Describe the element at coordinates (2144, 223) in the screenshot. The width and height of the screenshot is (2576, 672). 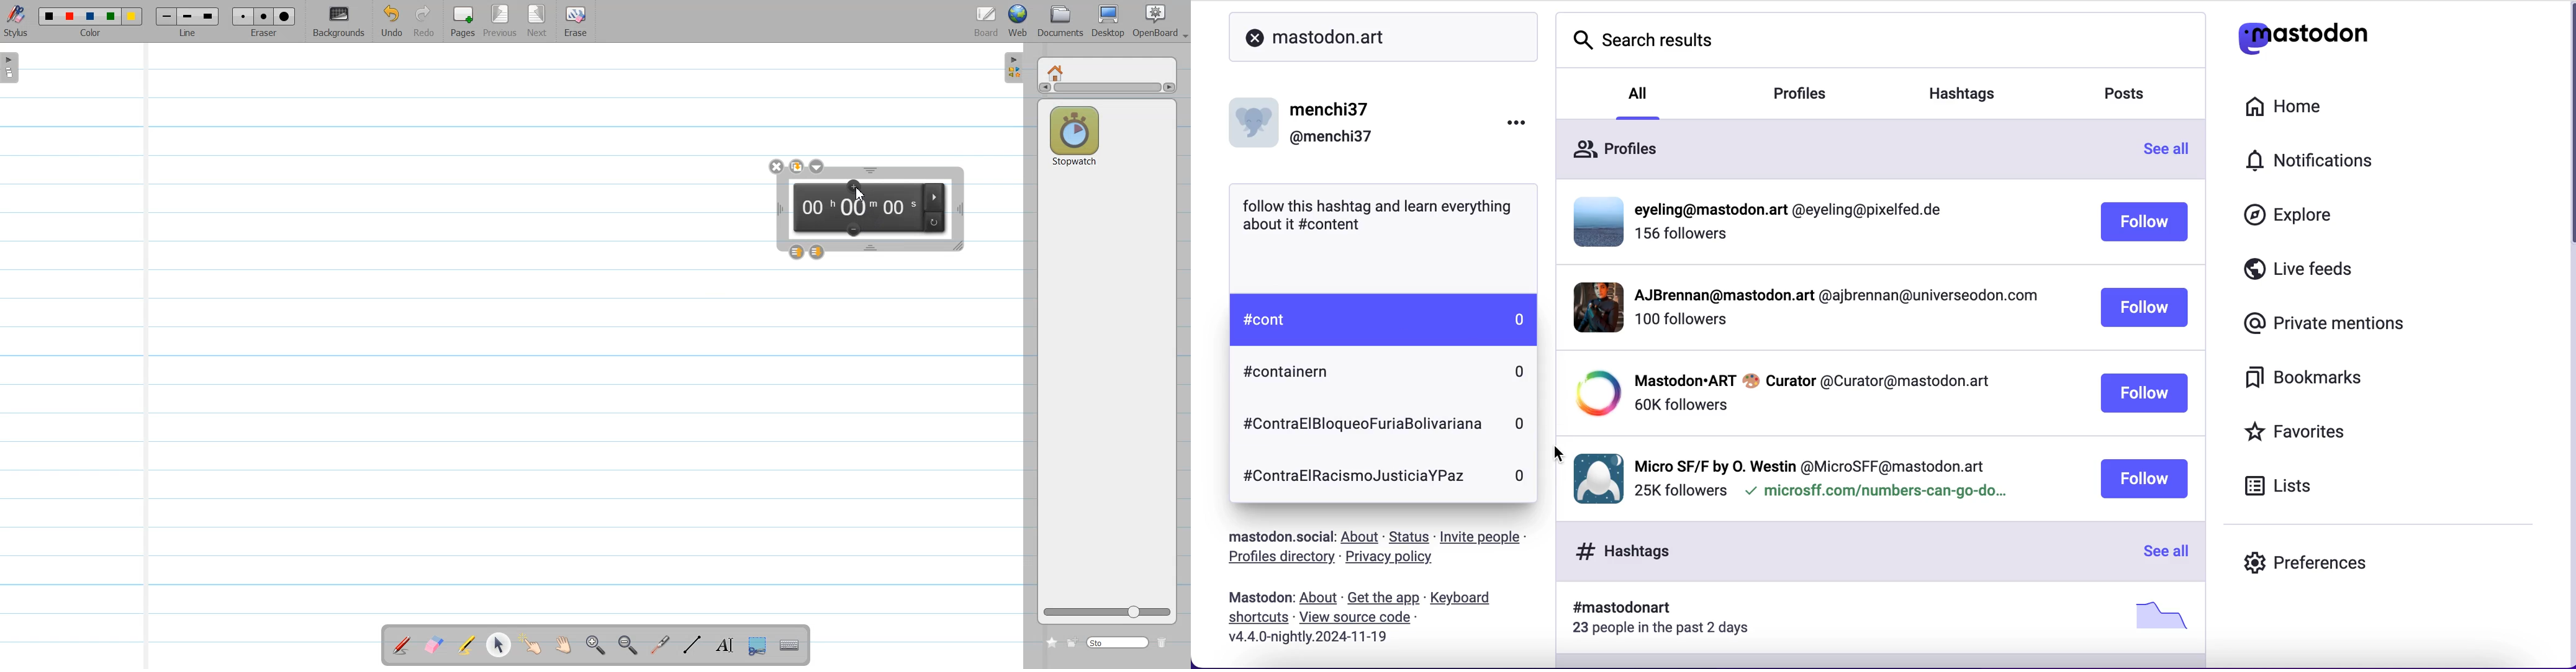
I see `follow` at that location.